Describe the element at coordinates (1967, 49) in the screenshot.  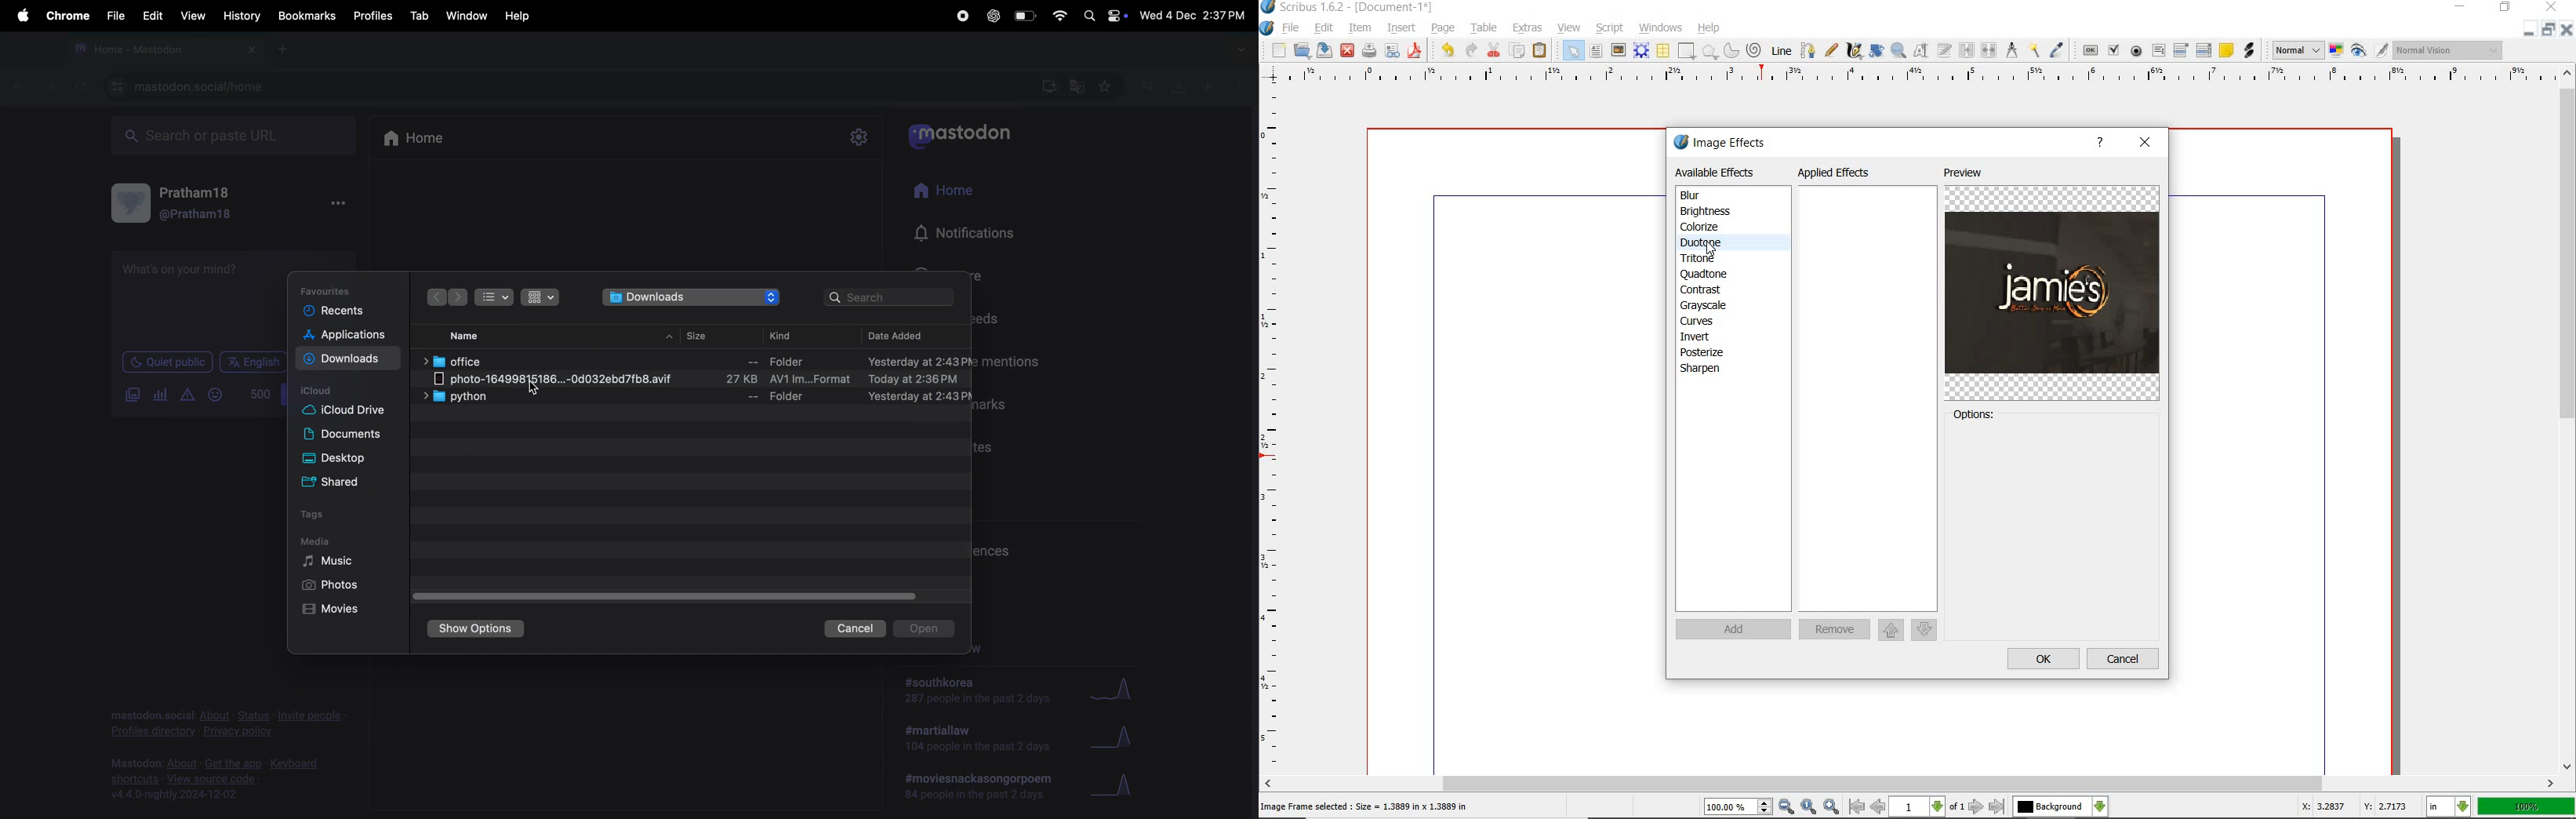
I see `link text frames` at that location.